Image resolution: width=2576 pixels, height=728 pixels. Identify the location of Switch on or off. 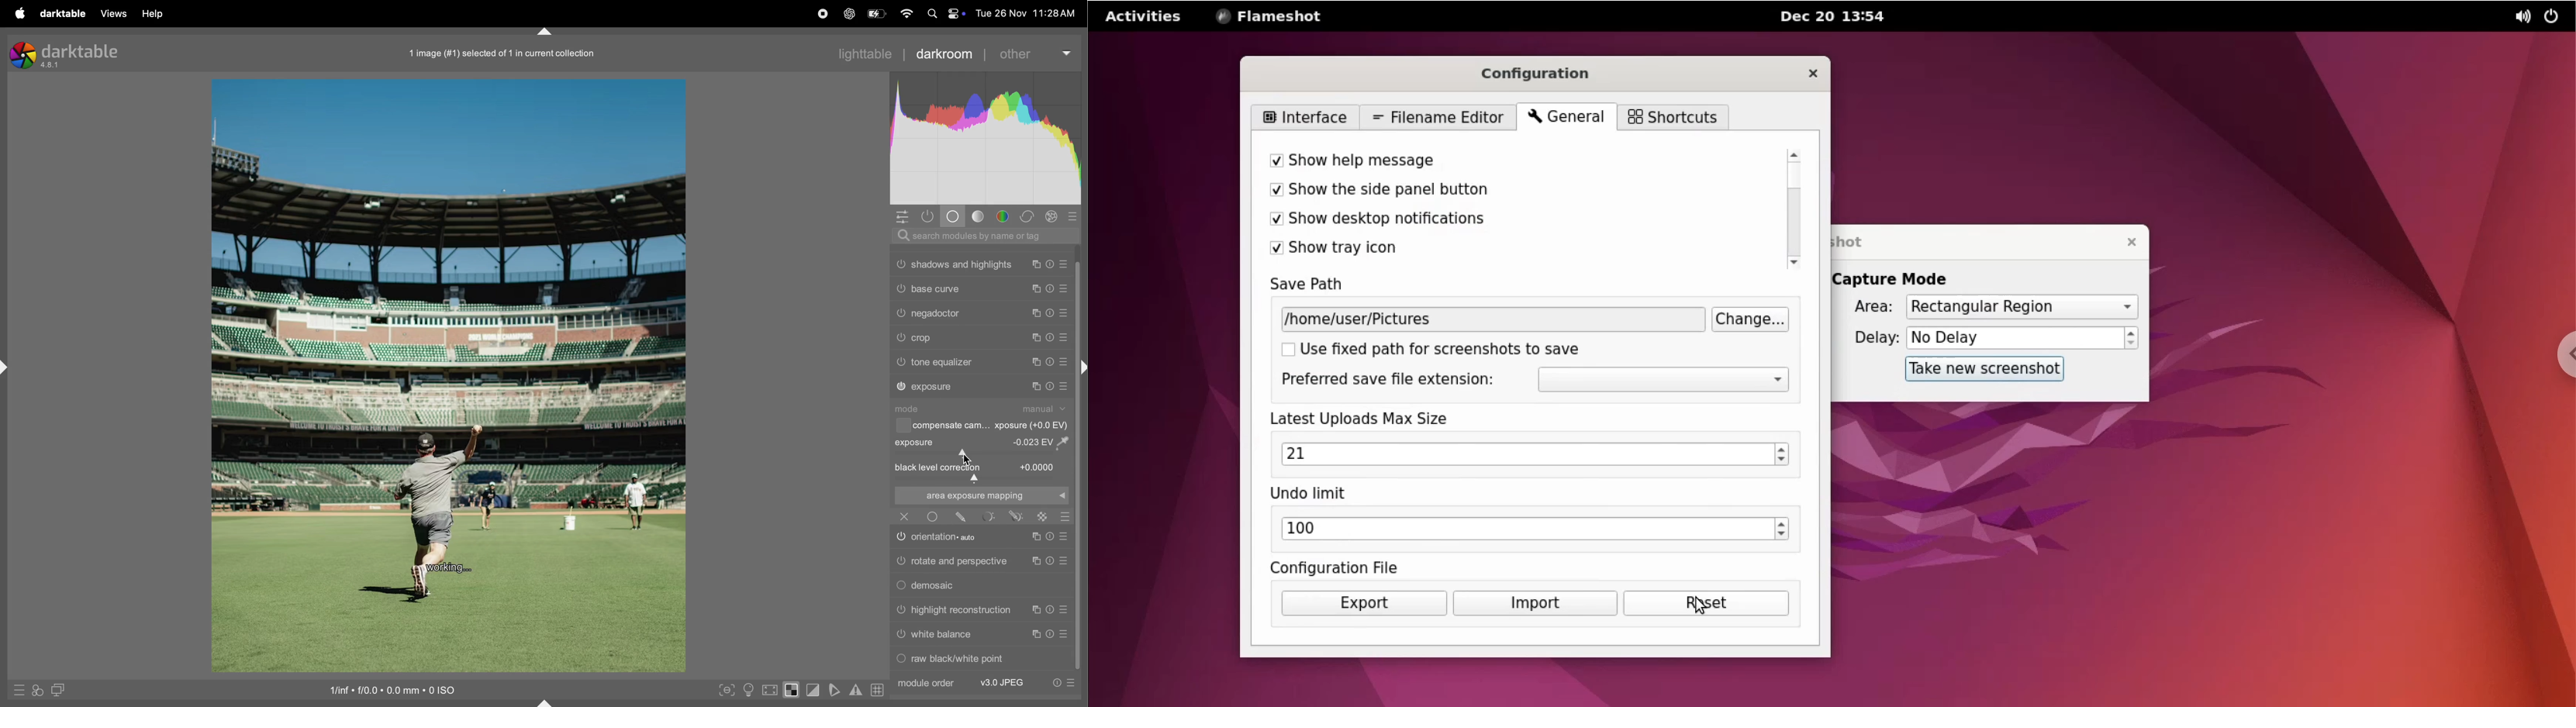
(900, 264).